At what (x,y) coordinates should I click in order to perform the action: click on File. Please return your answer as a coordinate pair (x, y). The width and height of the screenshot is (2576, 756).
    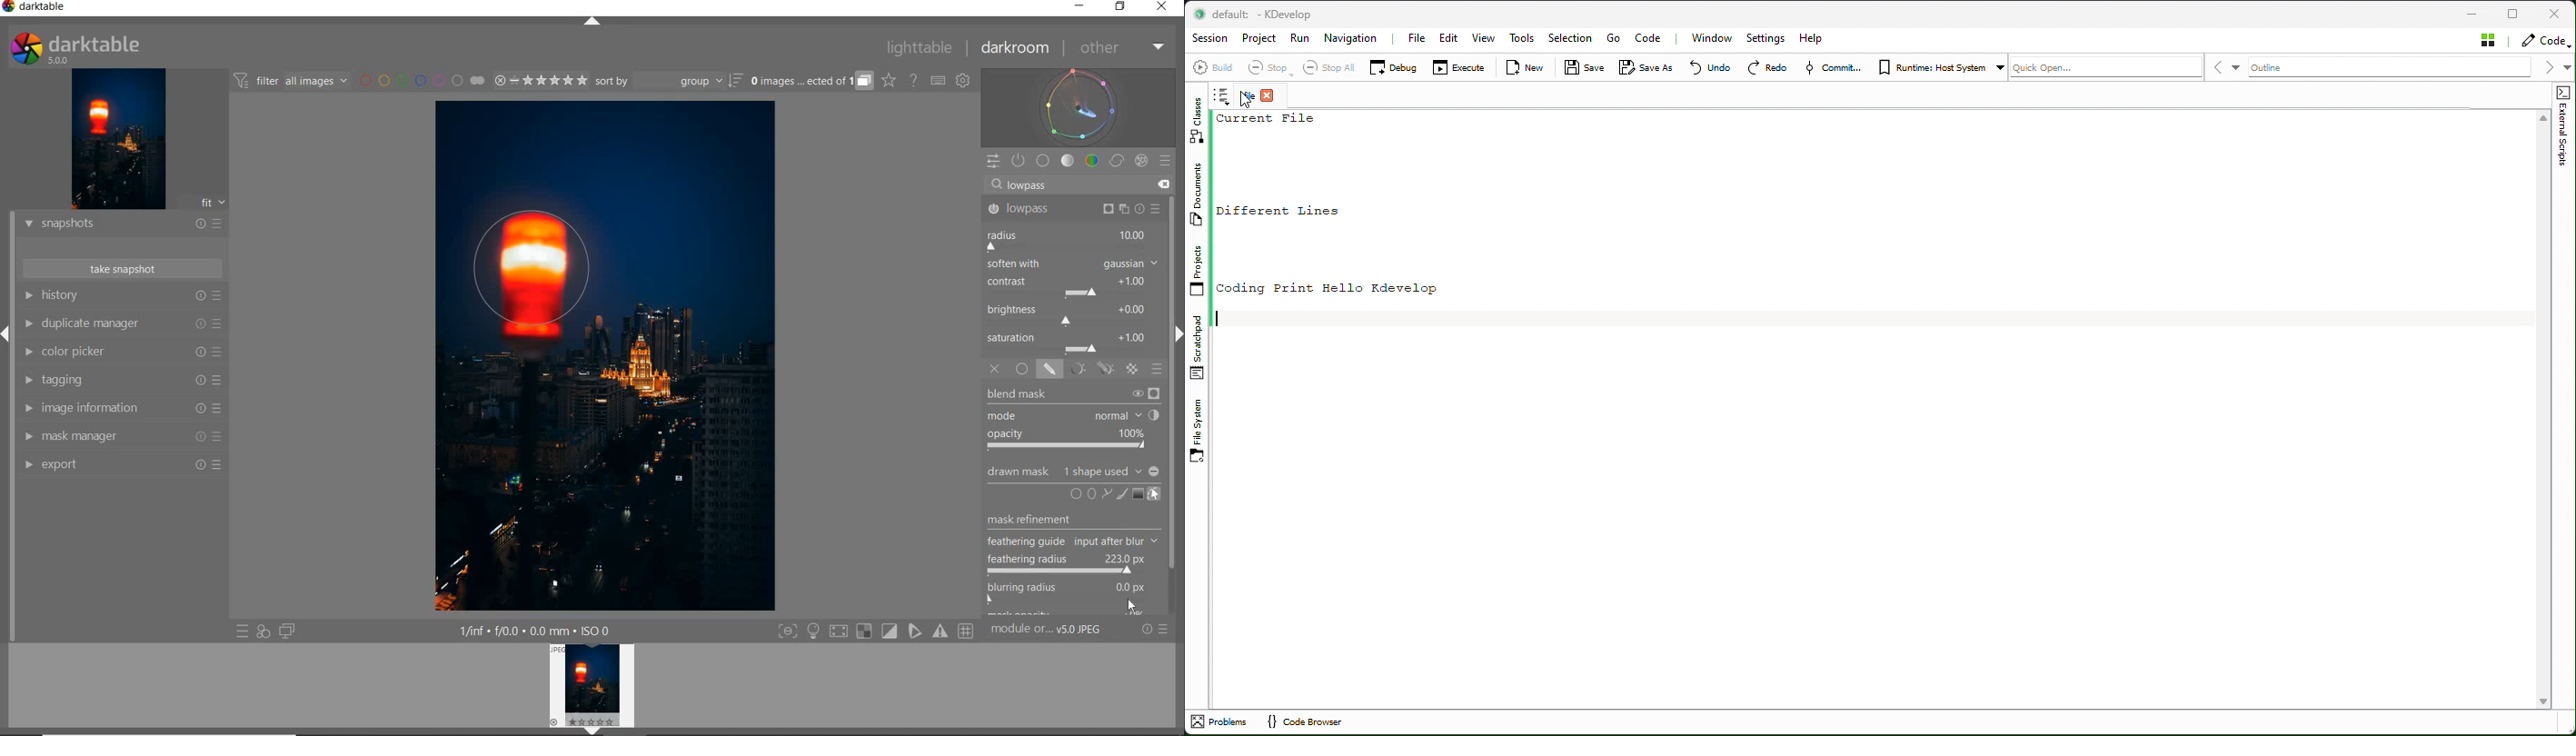
    Looking at the image, I should click on (1415, 38).